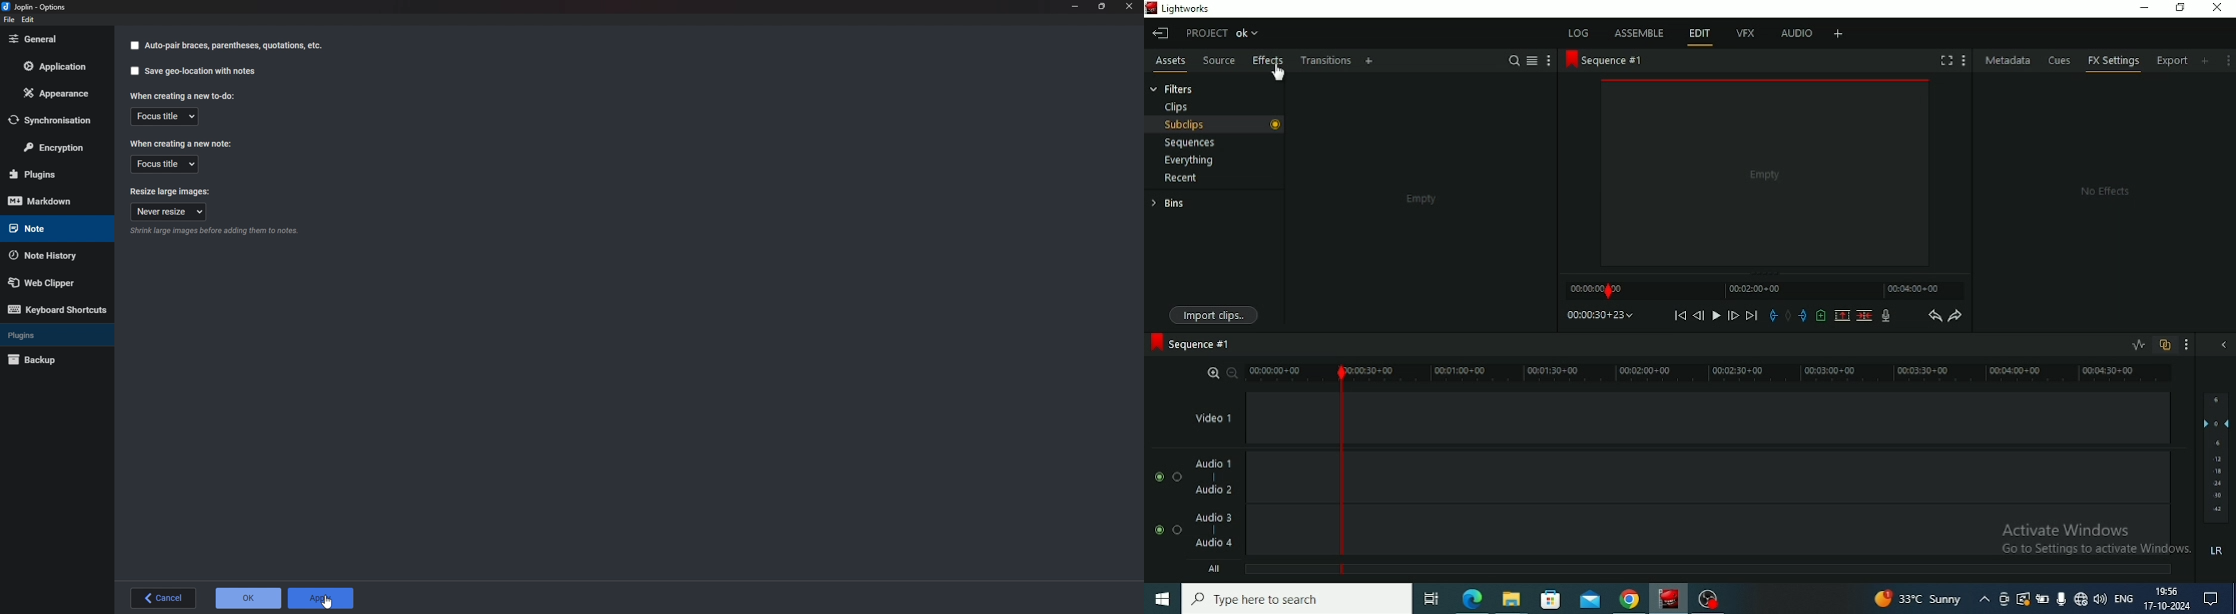  What do you see at coordinates (162, 596) in the screenshot?
I see `back` at bounding box center [162, 596].